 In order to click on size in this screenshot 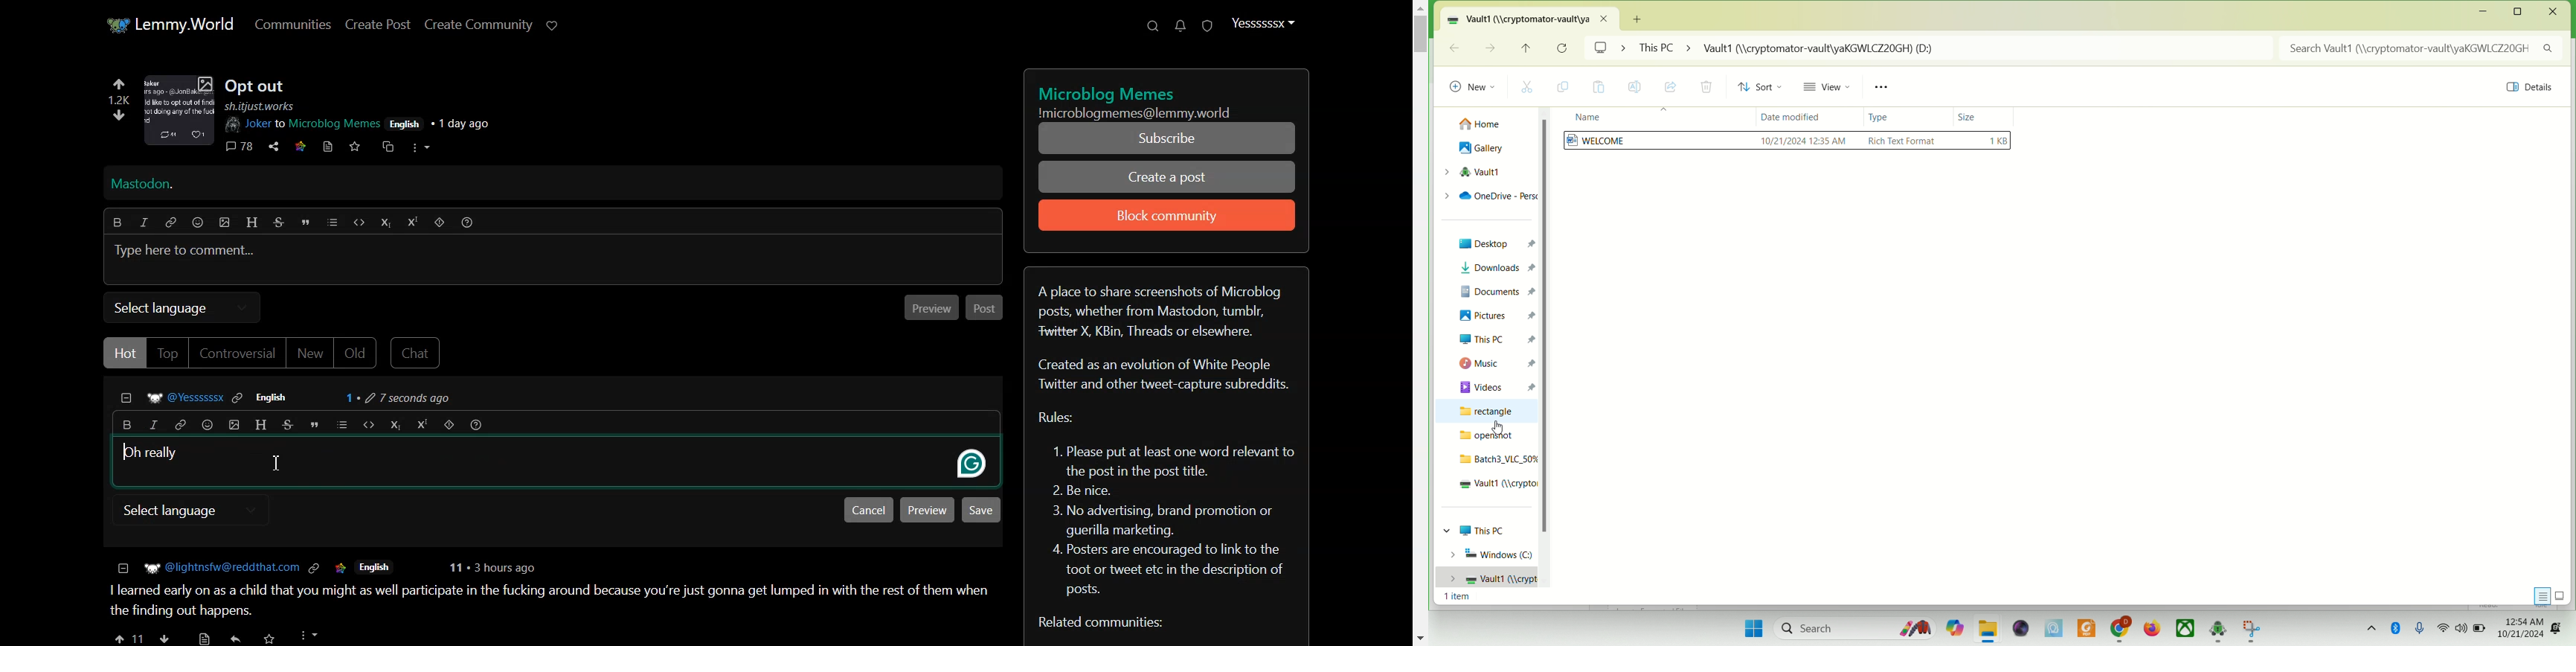, I will do `click(1967, 115)`.